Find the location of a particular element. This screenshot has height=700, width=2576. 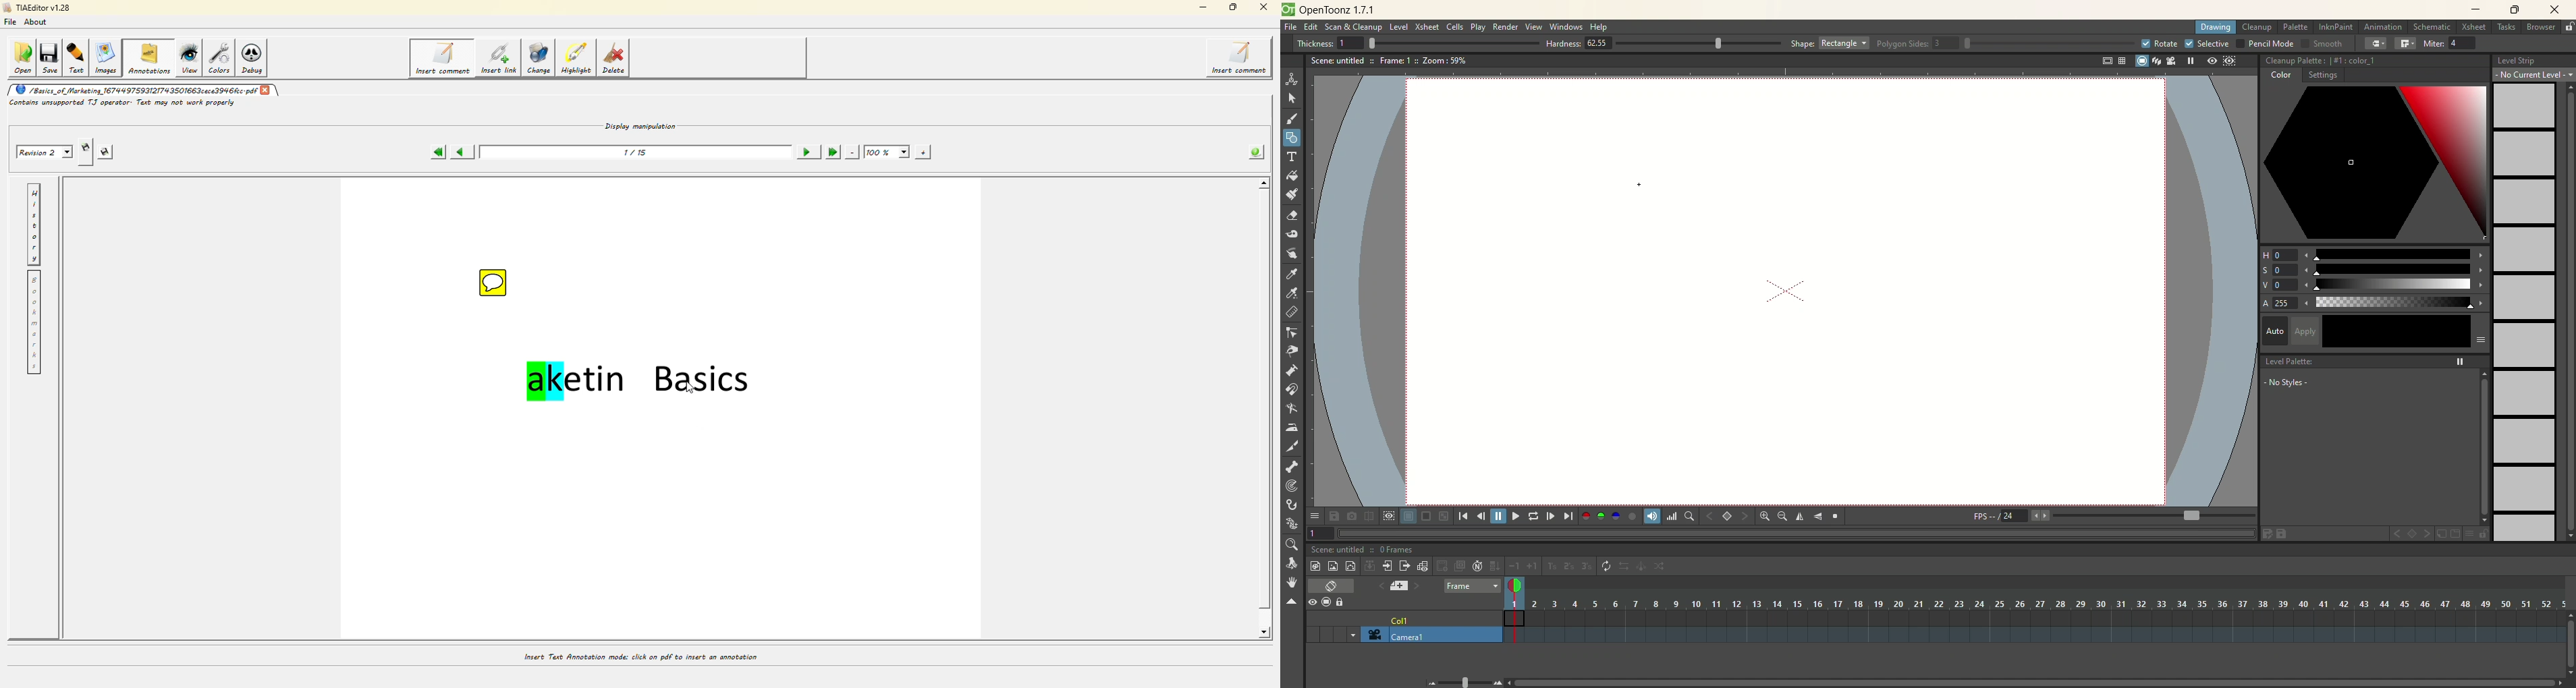

scan & cleanup is located at coordinates (1358, 28).